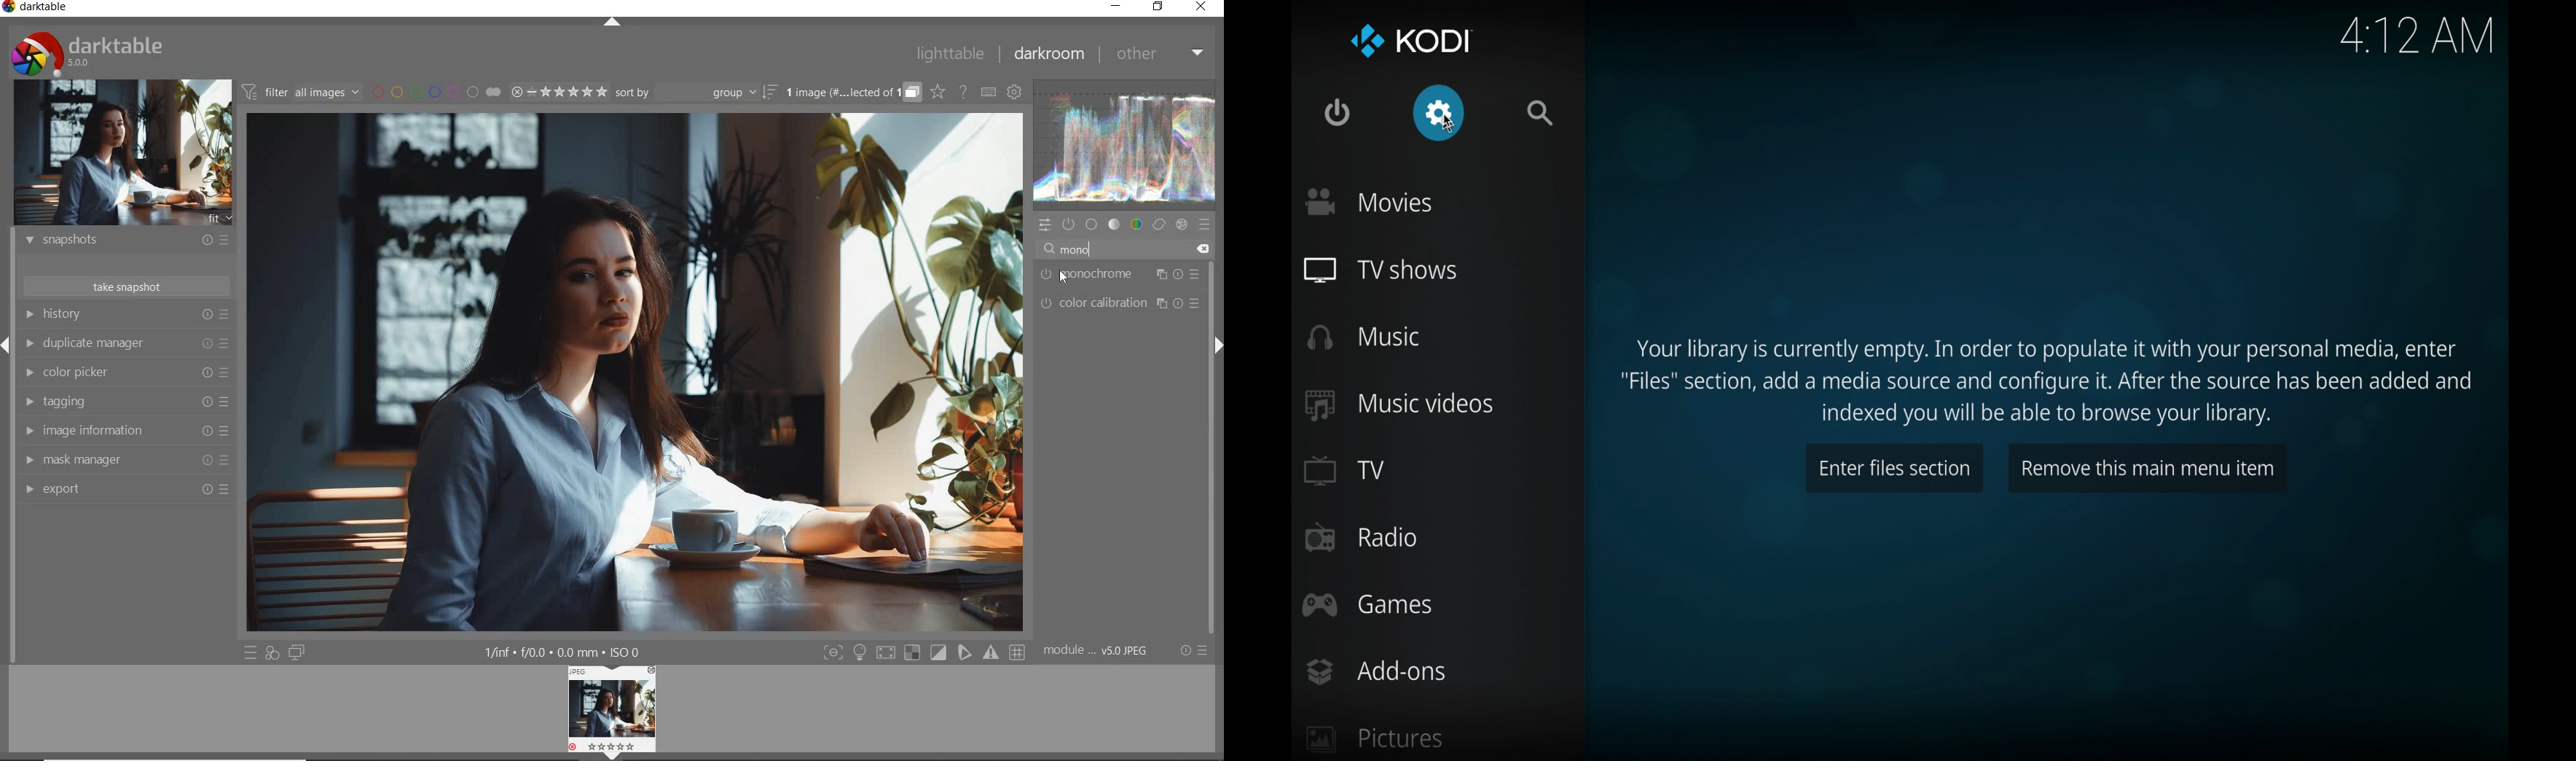  Describe the element at coordinates (296, 651) in the screenshot. I see `display a second darkroom image window` at that location.